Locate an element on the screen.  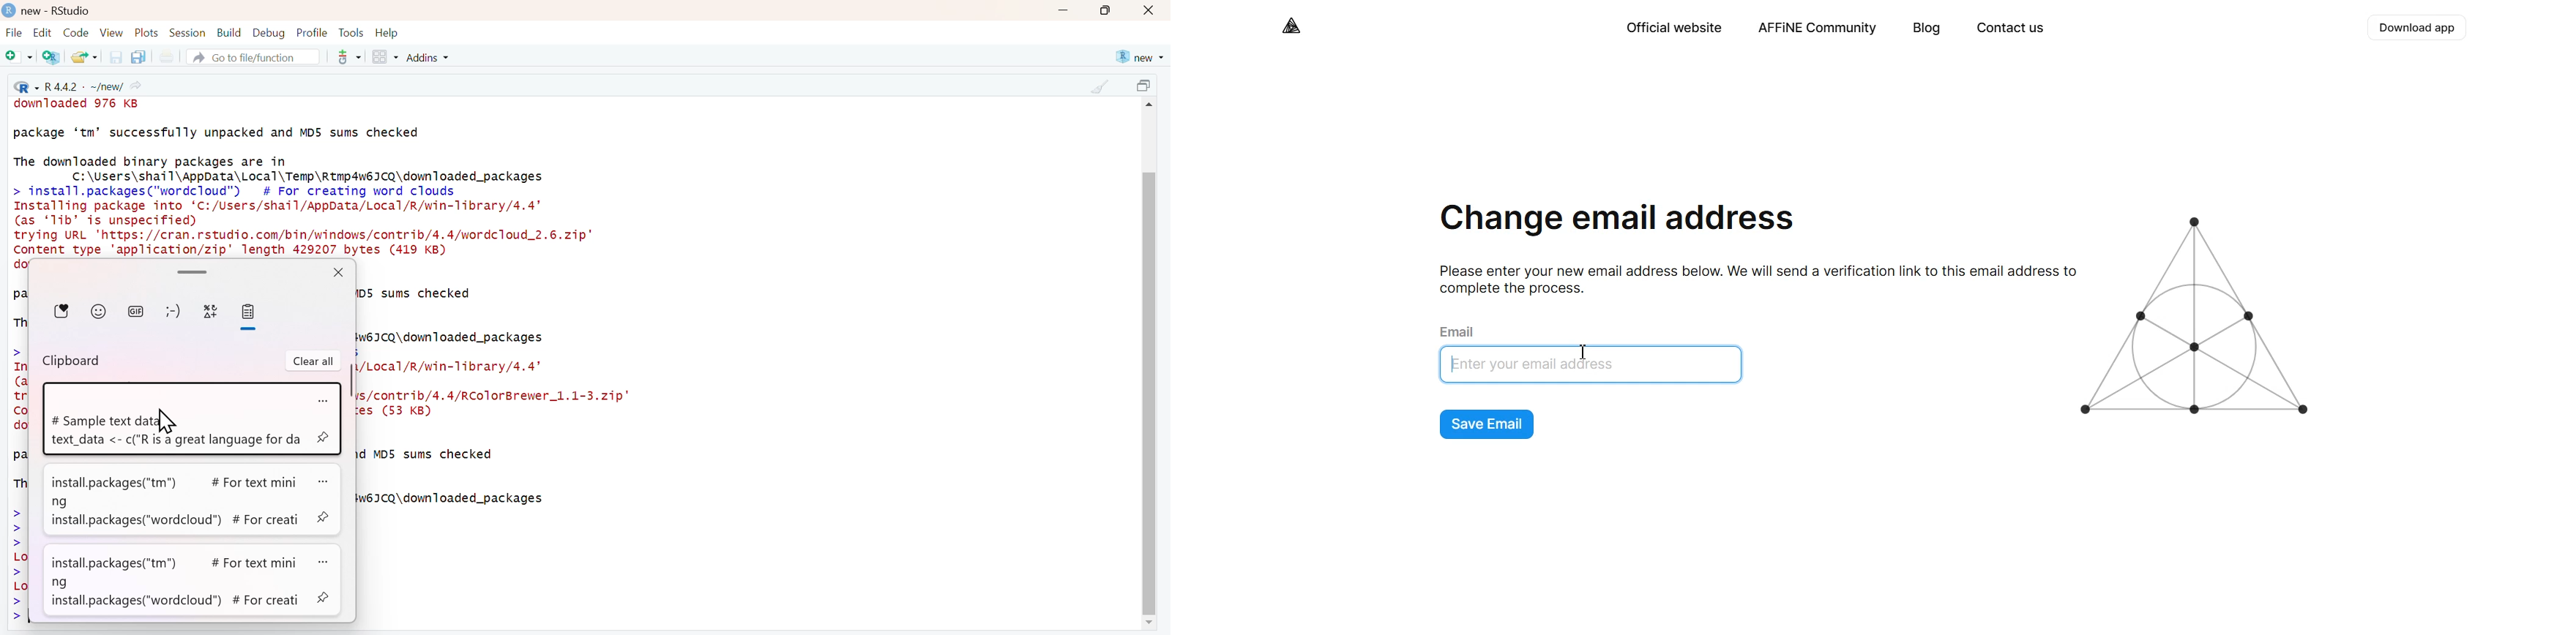
View is located at coordinates (113, 33).